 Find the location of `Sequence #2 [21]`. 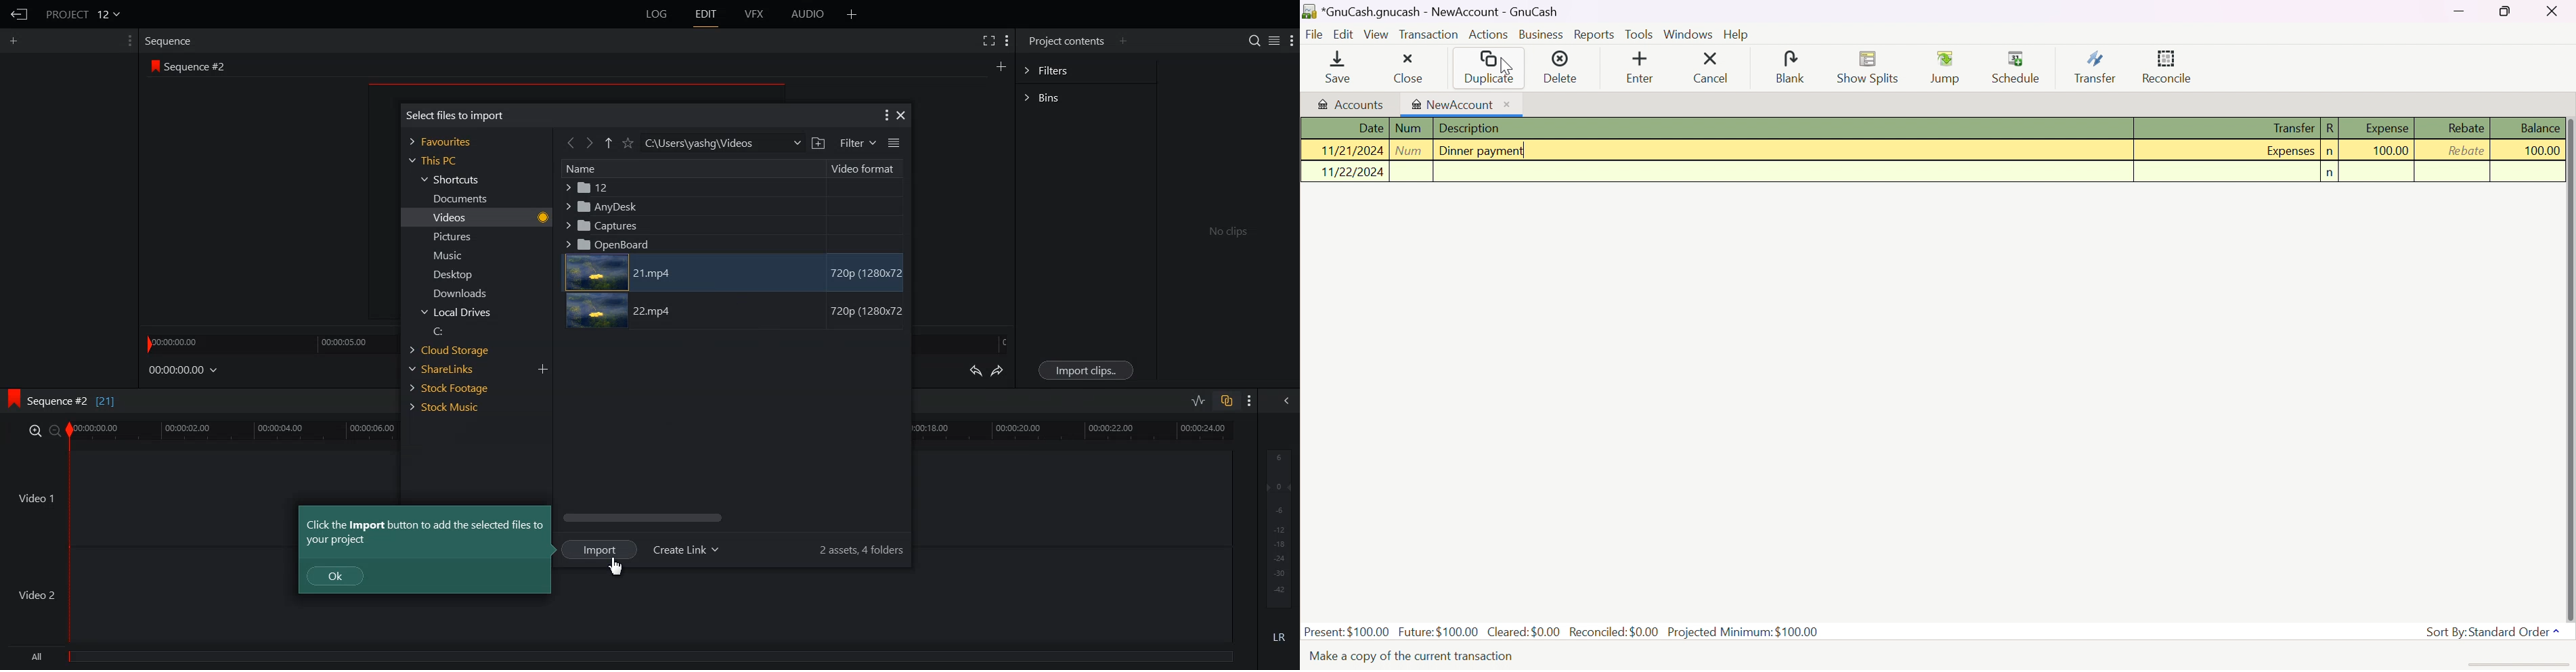

Sequence #2 [21] is located at coordinates (75, 401).